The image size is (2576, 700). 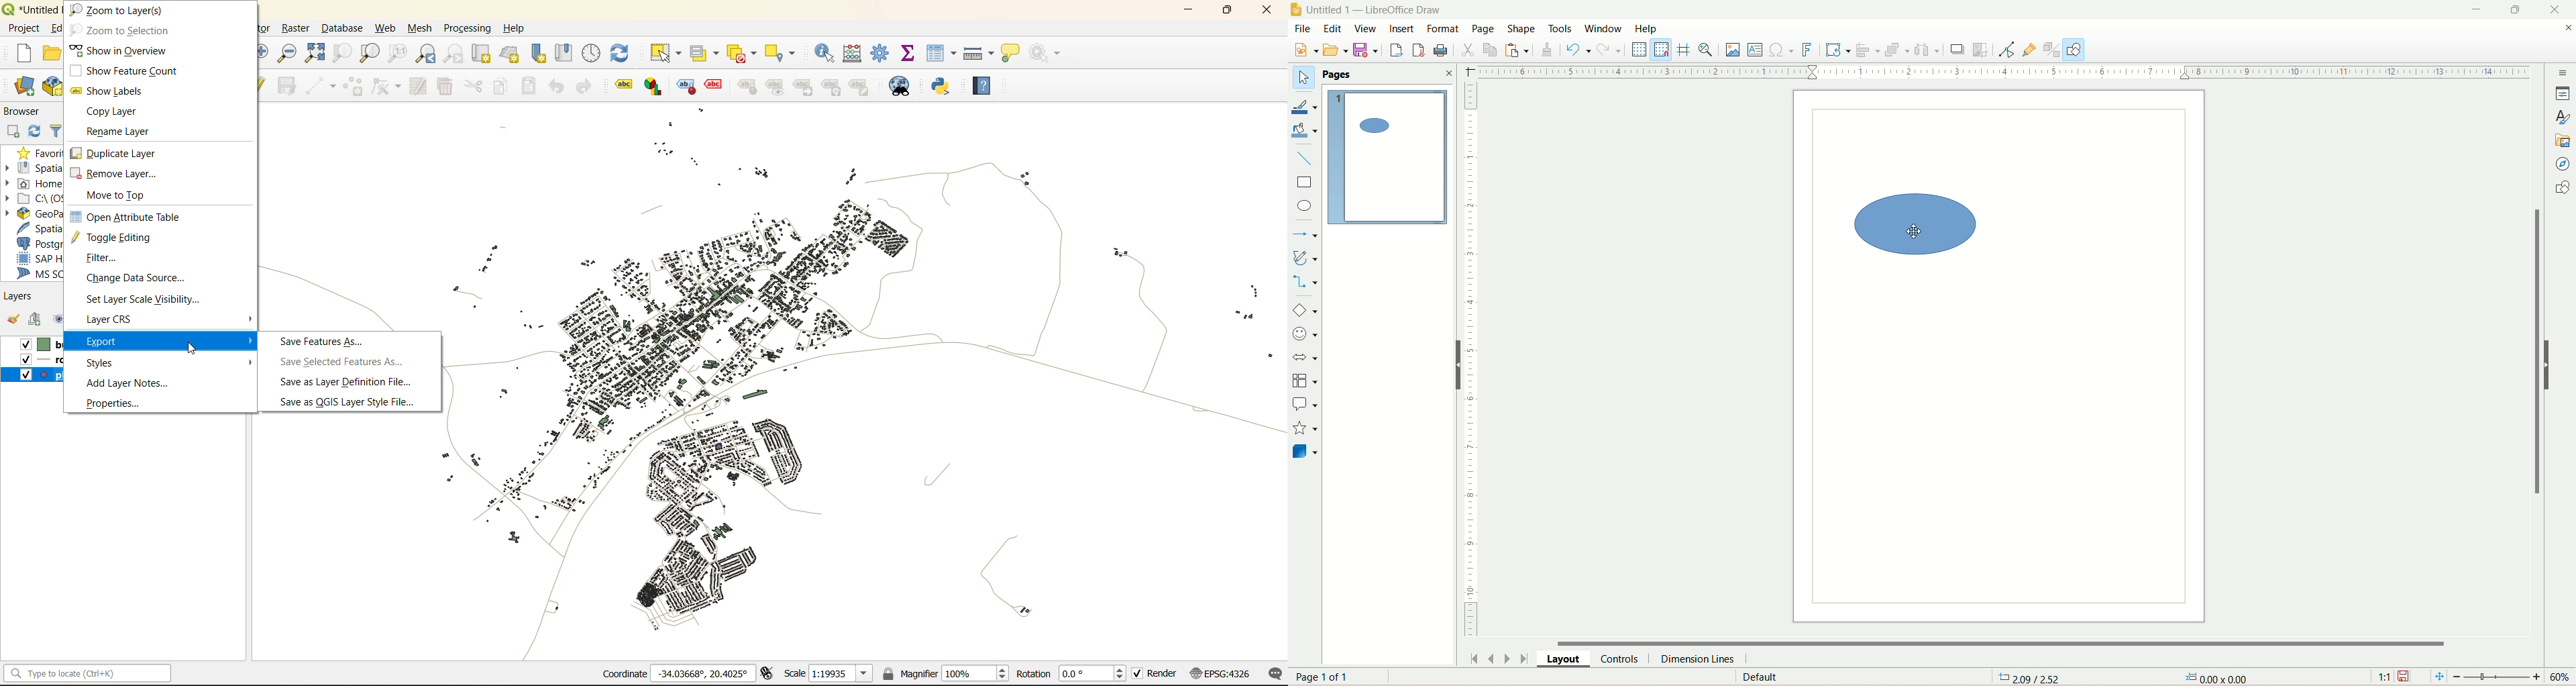 I want to click on processing, so click(x=468, y=26).